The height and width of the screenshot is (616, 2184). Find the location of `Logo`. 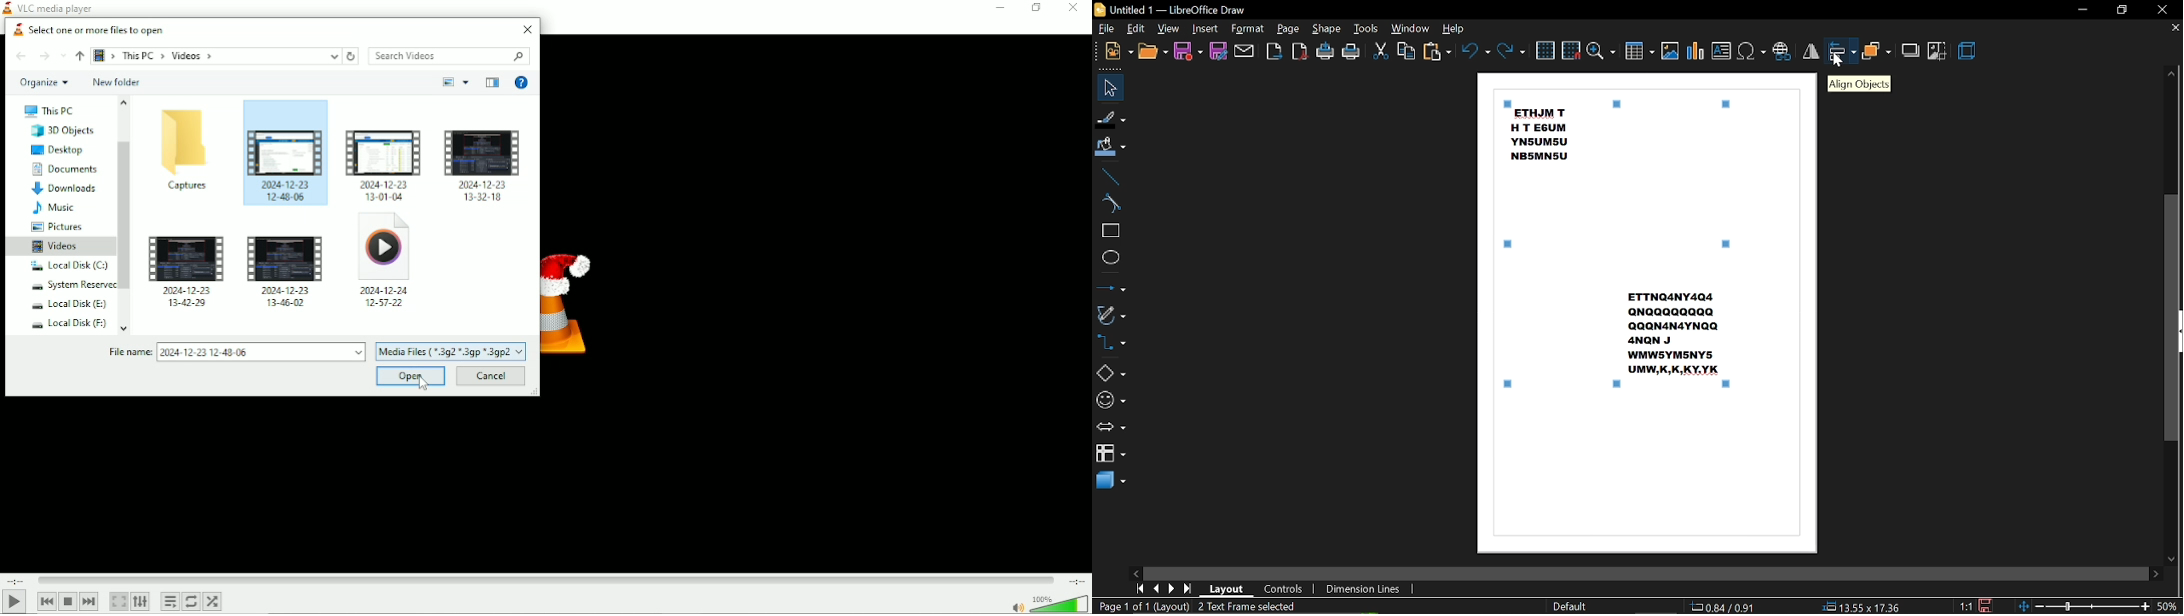

Logo is located at coordinates (574, 297).